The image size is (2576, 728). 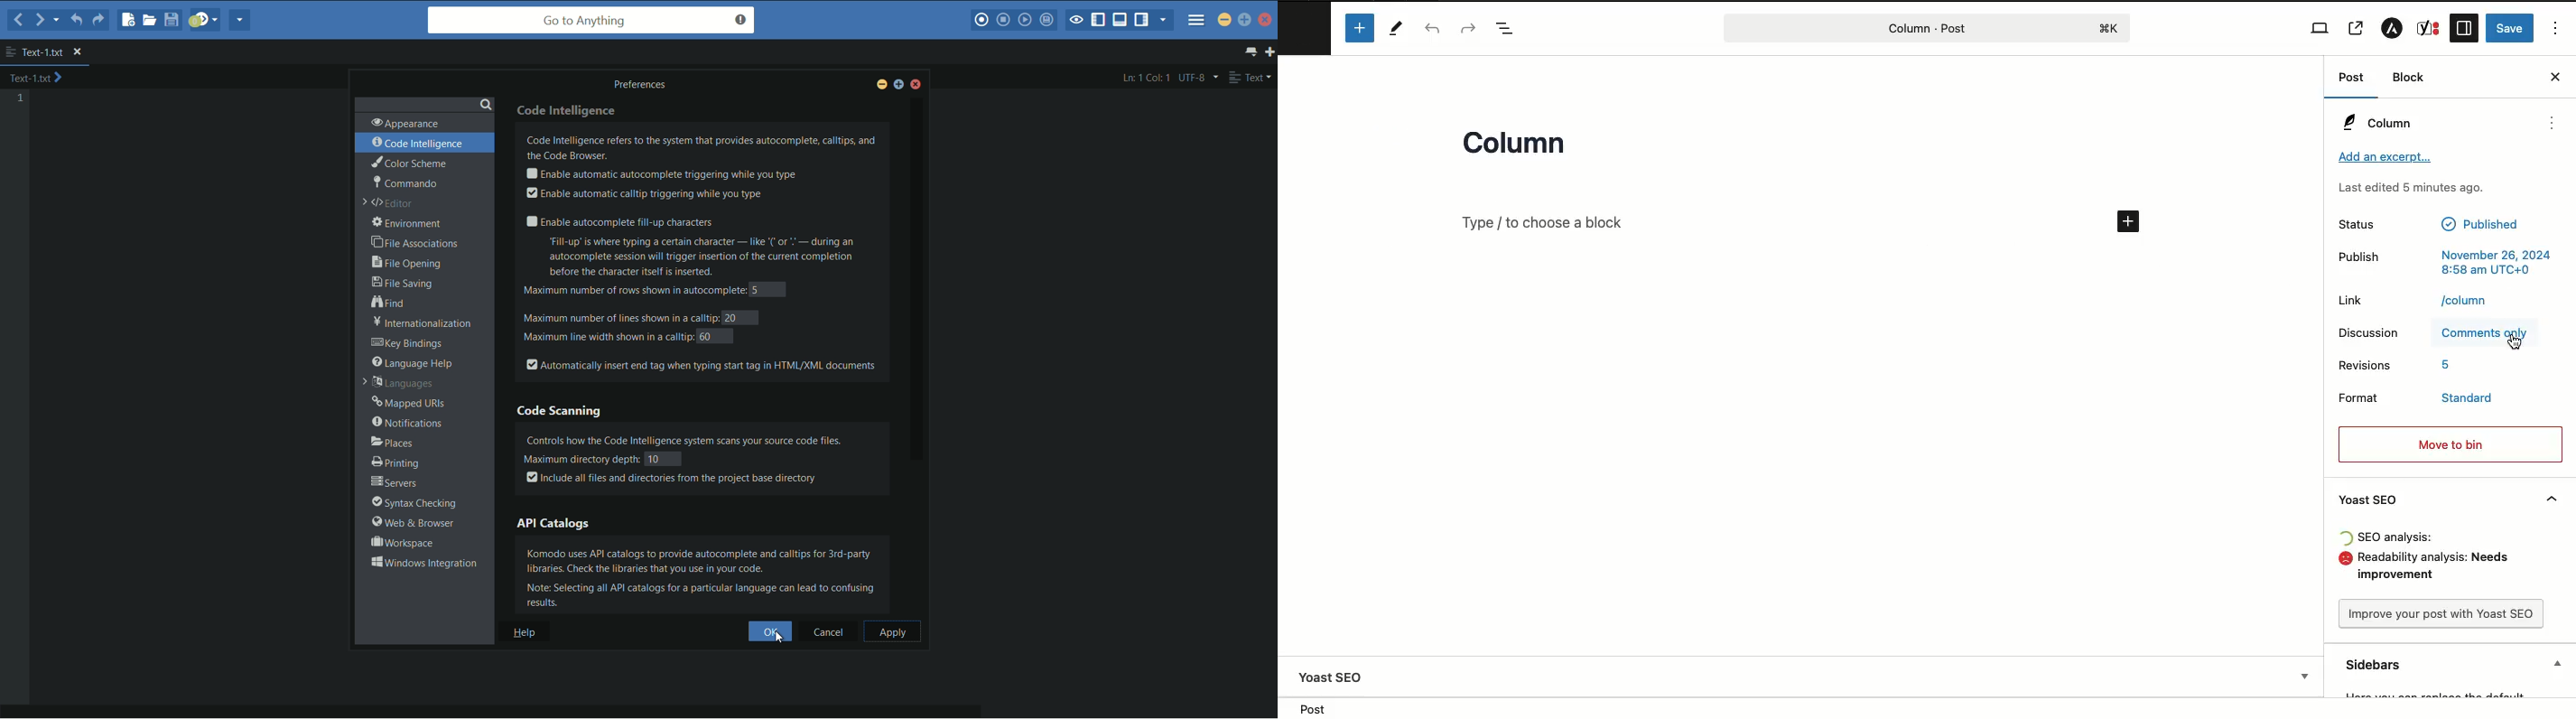 What do you see at coordinates (703, 146) in the screenshot?
I see `Code Intelligence refers to the system that provides autocomplete, calltips, and
the Code Browser.` at bounding box center [703, 146].